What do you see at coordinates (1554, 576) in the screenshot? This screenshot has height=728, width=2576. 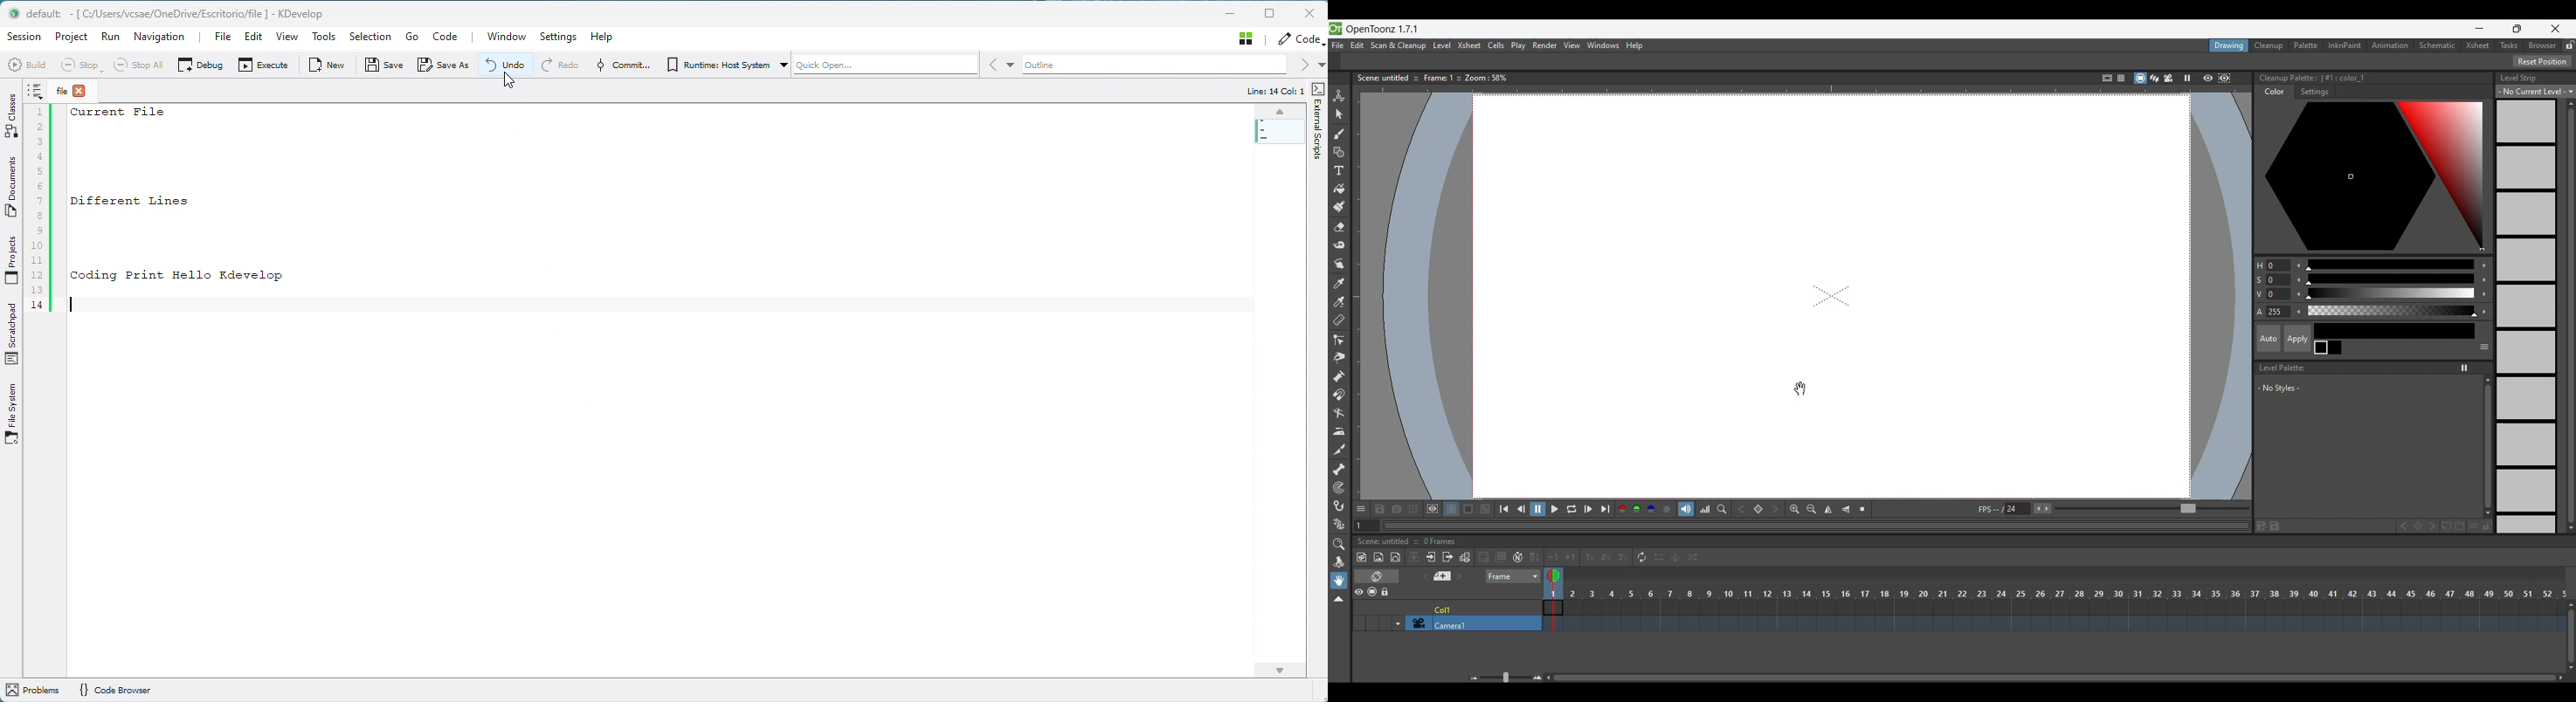 I see `Double click to toggle onion skin` at bounding box center [1554, 576].